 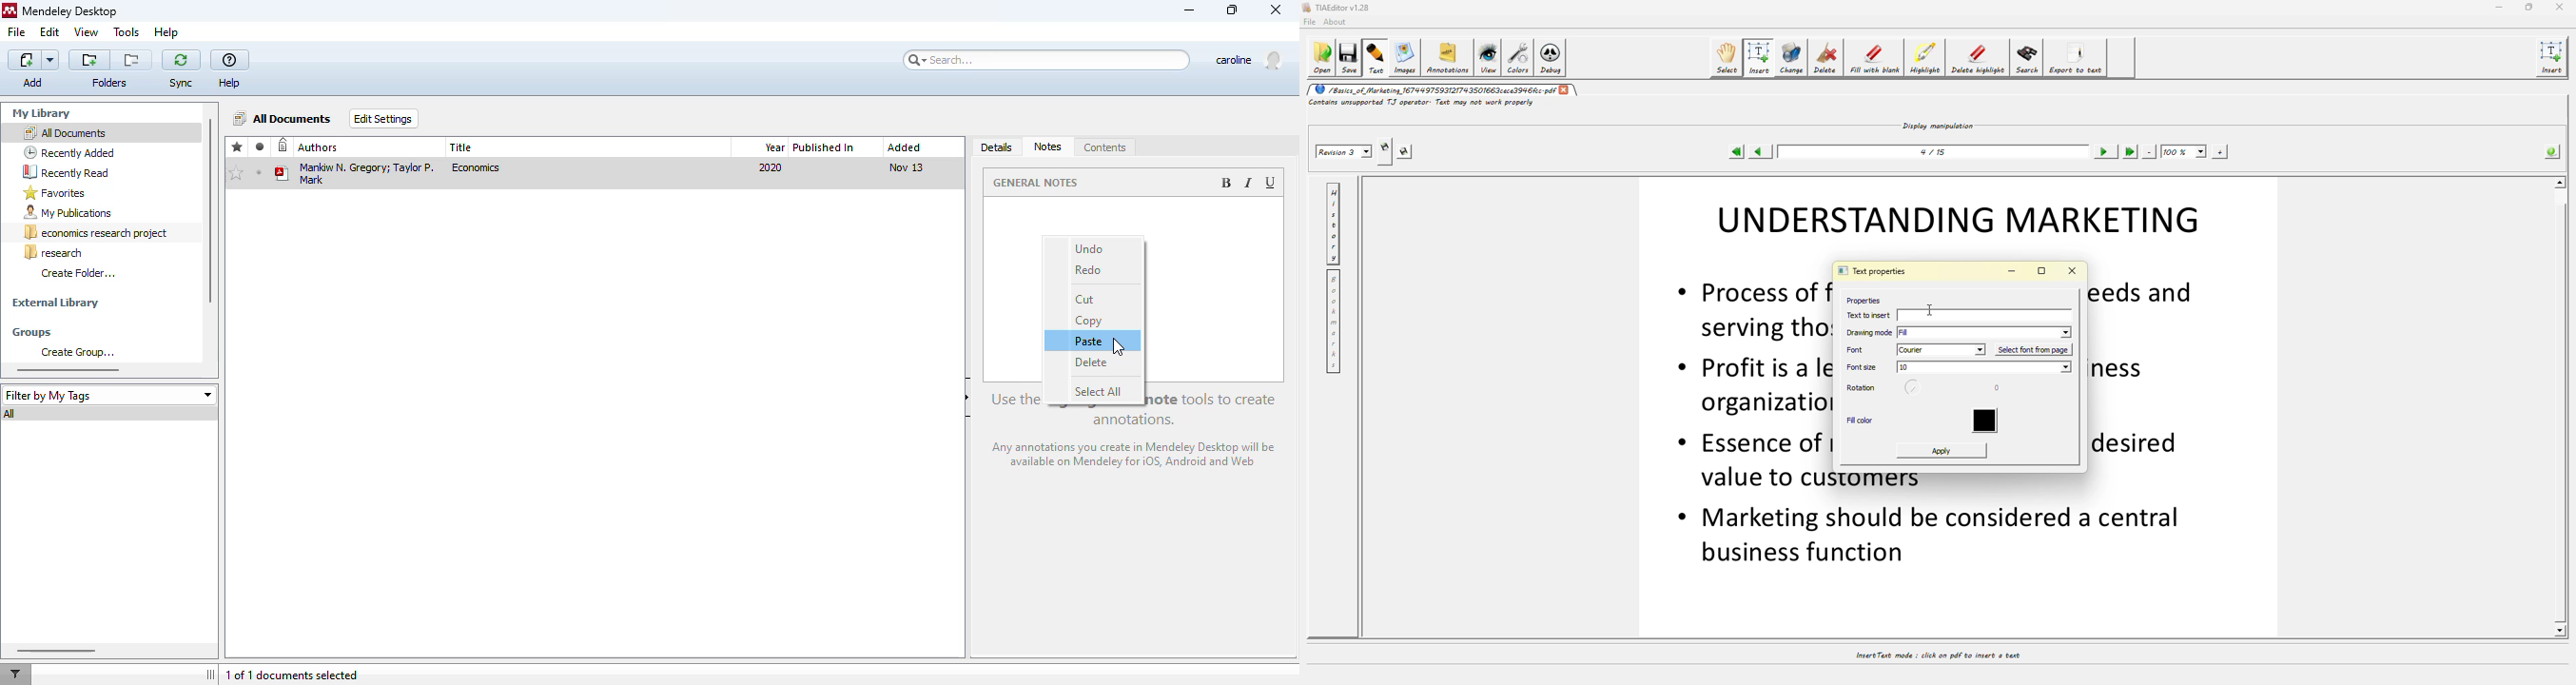 What do you see at coordinates (283, 118) in the screenshot?
I see `all documents` at bounding box center [283, 118].